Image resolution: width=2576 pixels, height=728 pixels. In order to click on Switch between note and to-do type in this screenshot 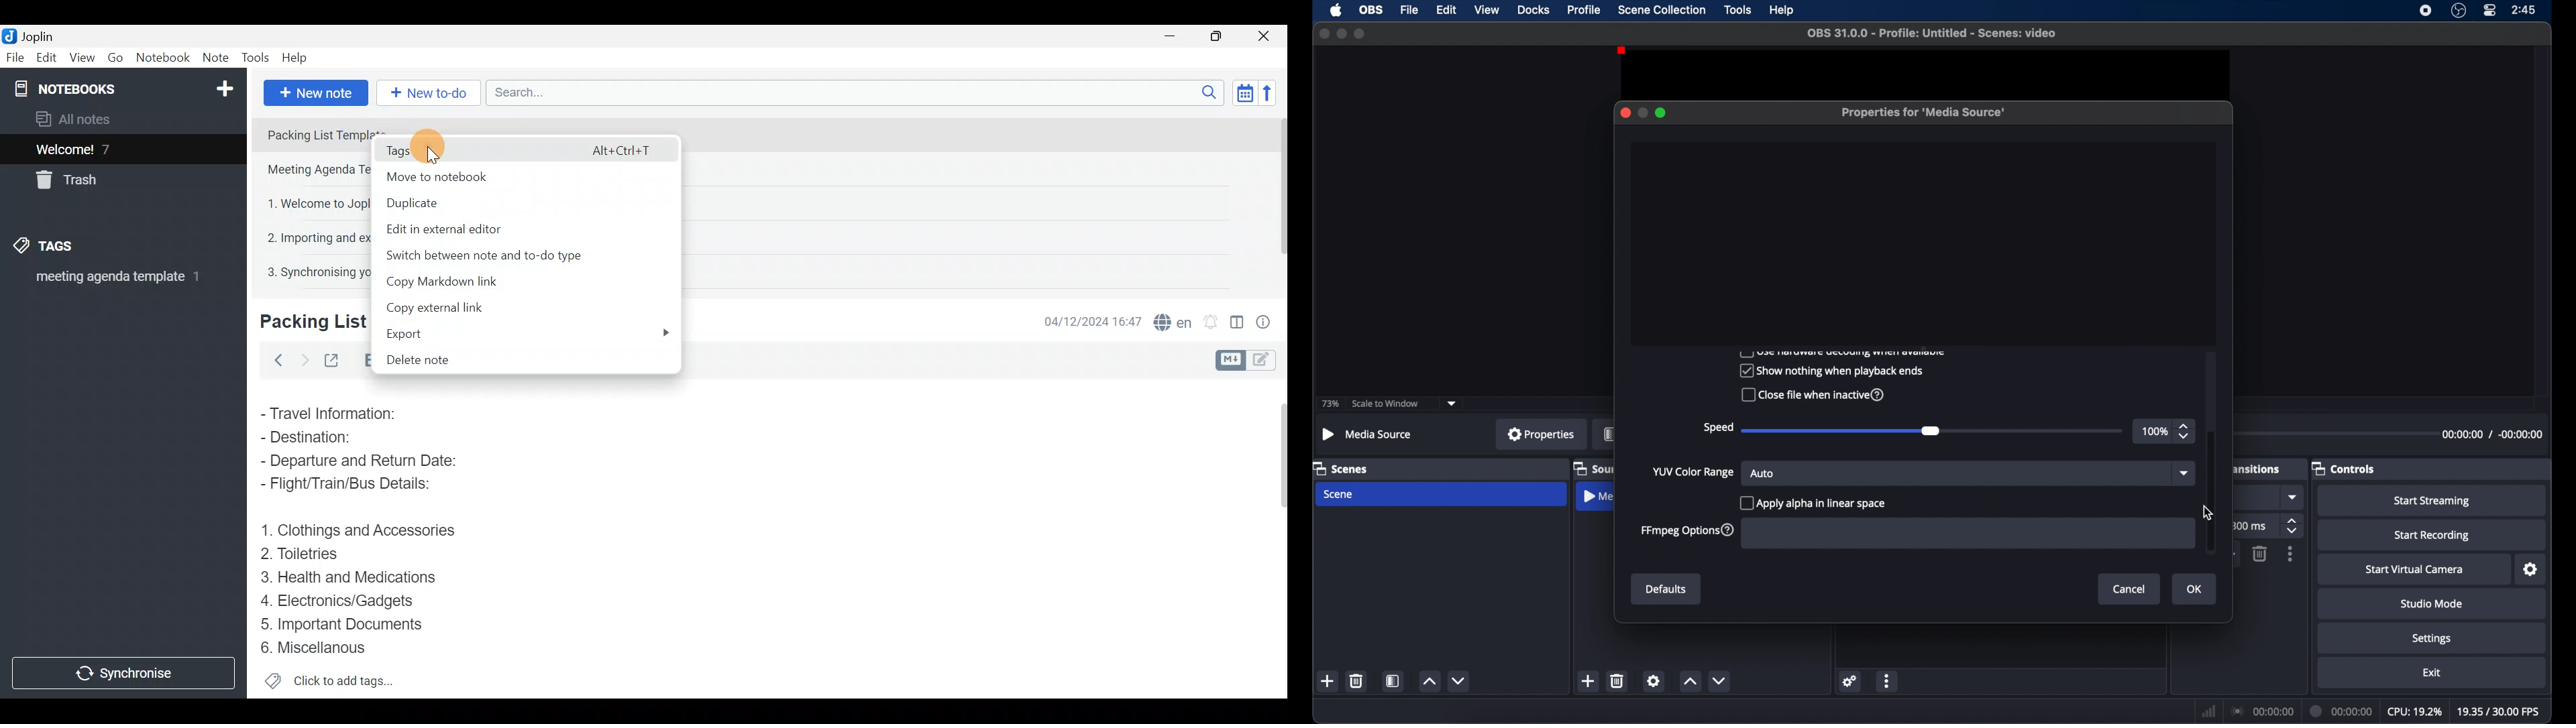, I will do `click(497, 259)`.